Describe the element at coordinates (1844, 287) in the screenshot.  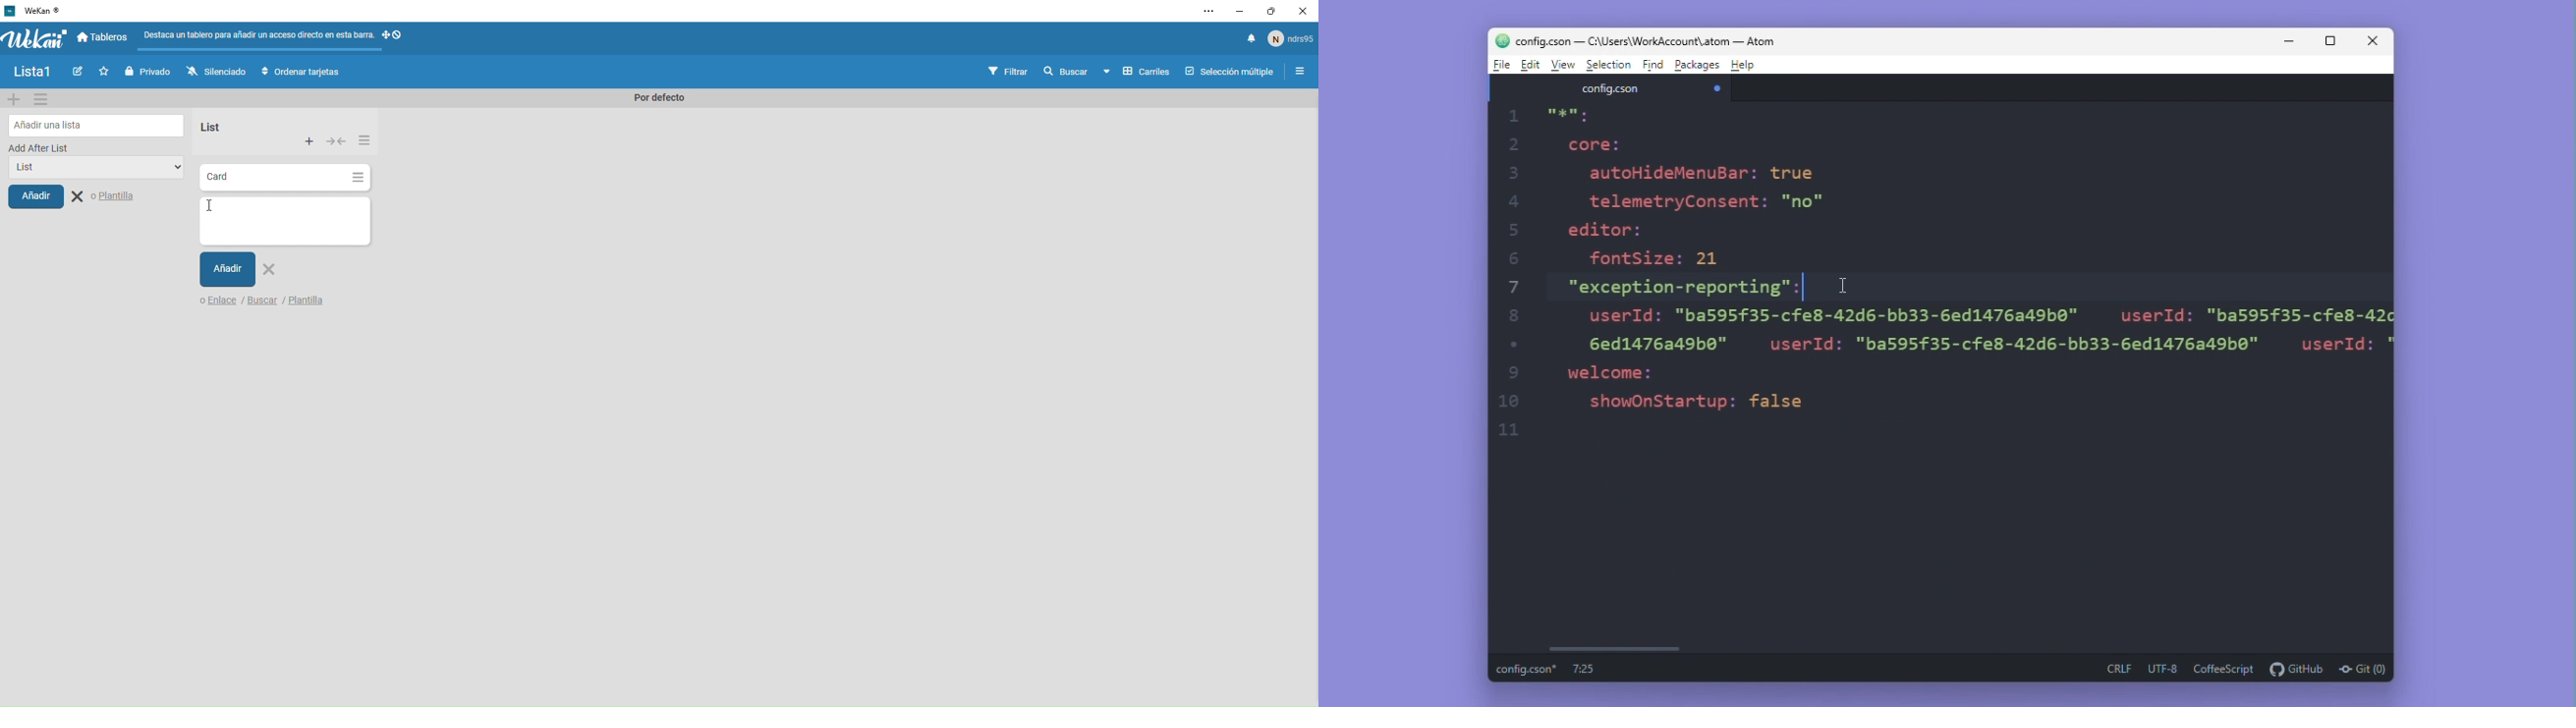
I see `cursor` at that location.